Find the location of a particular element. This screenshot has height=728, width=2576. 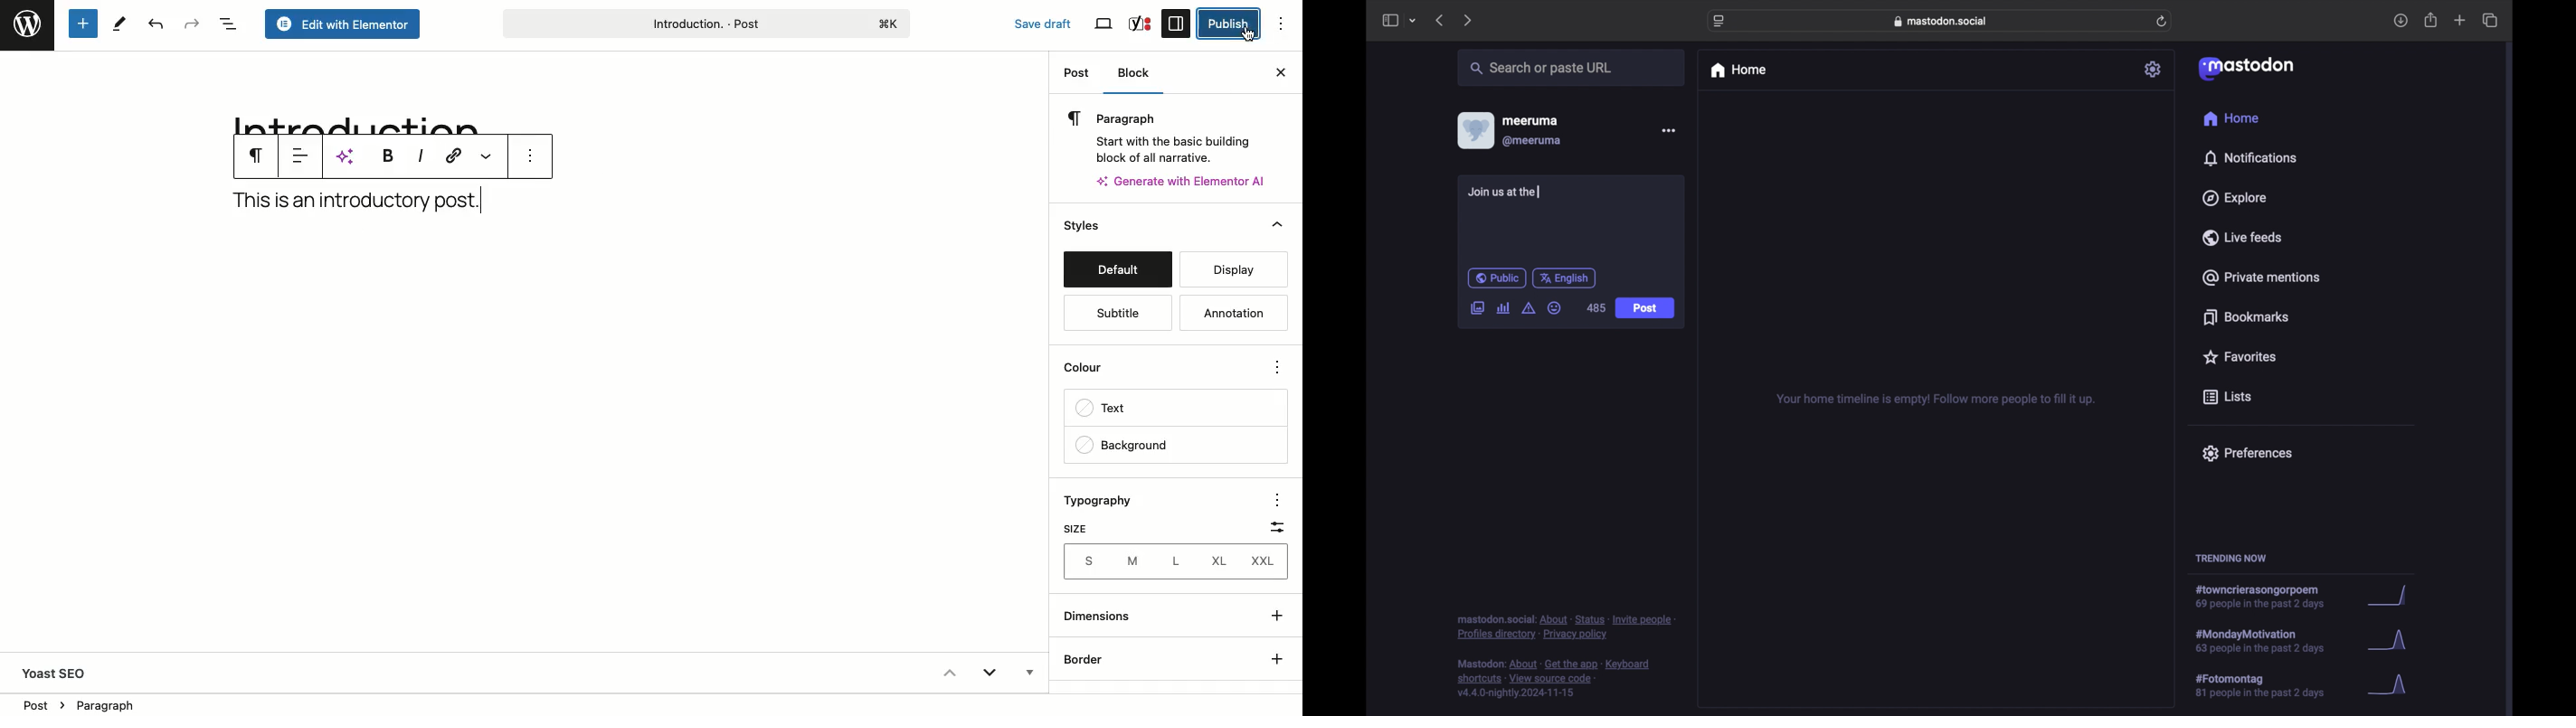

explore is located at coordinates (2233, 198).